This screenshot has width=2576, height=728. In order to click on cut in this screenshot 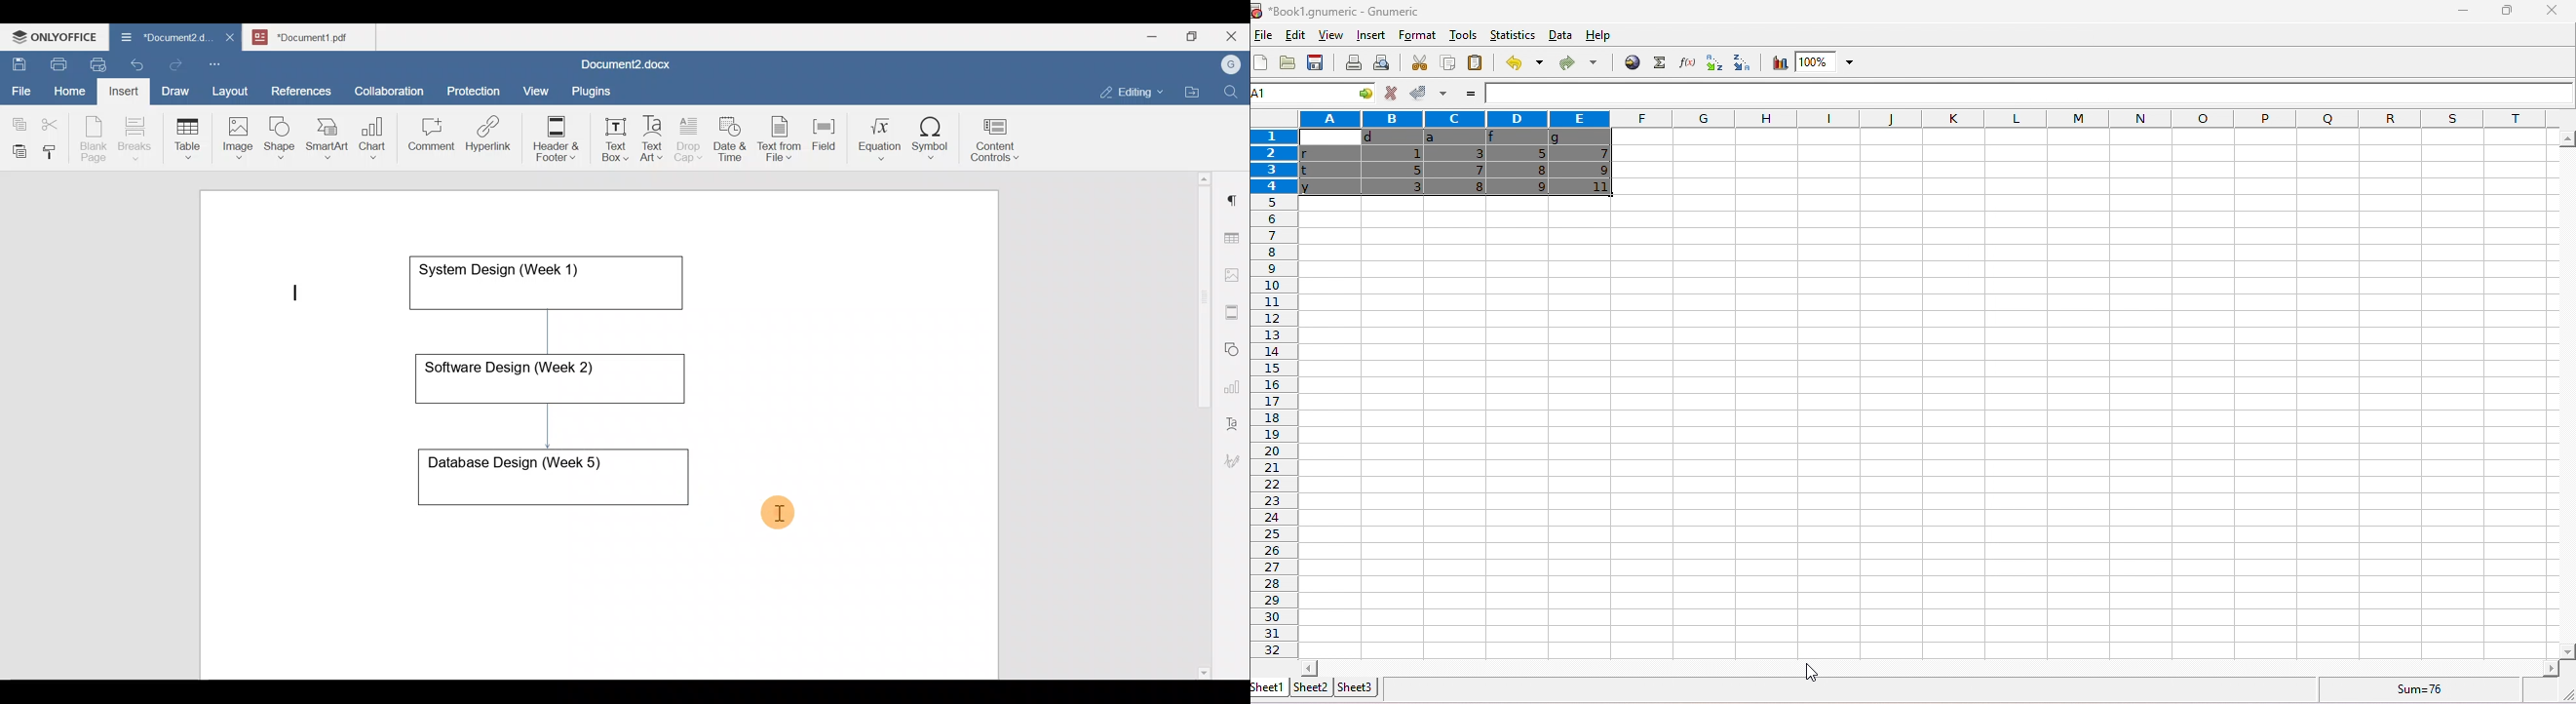, I will do `click(1420, 62)`.